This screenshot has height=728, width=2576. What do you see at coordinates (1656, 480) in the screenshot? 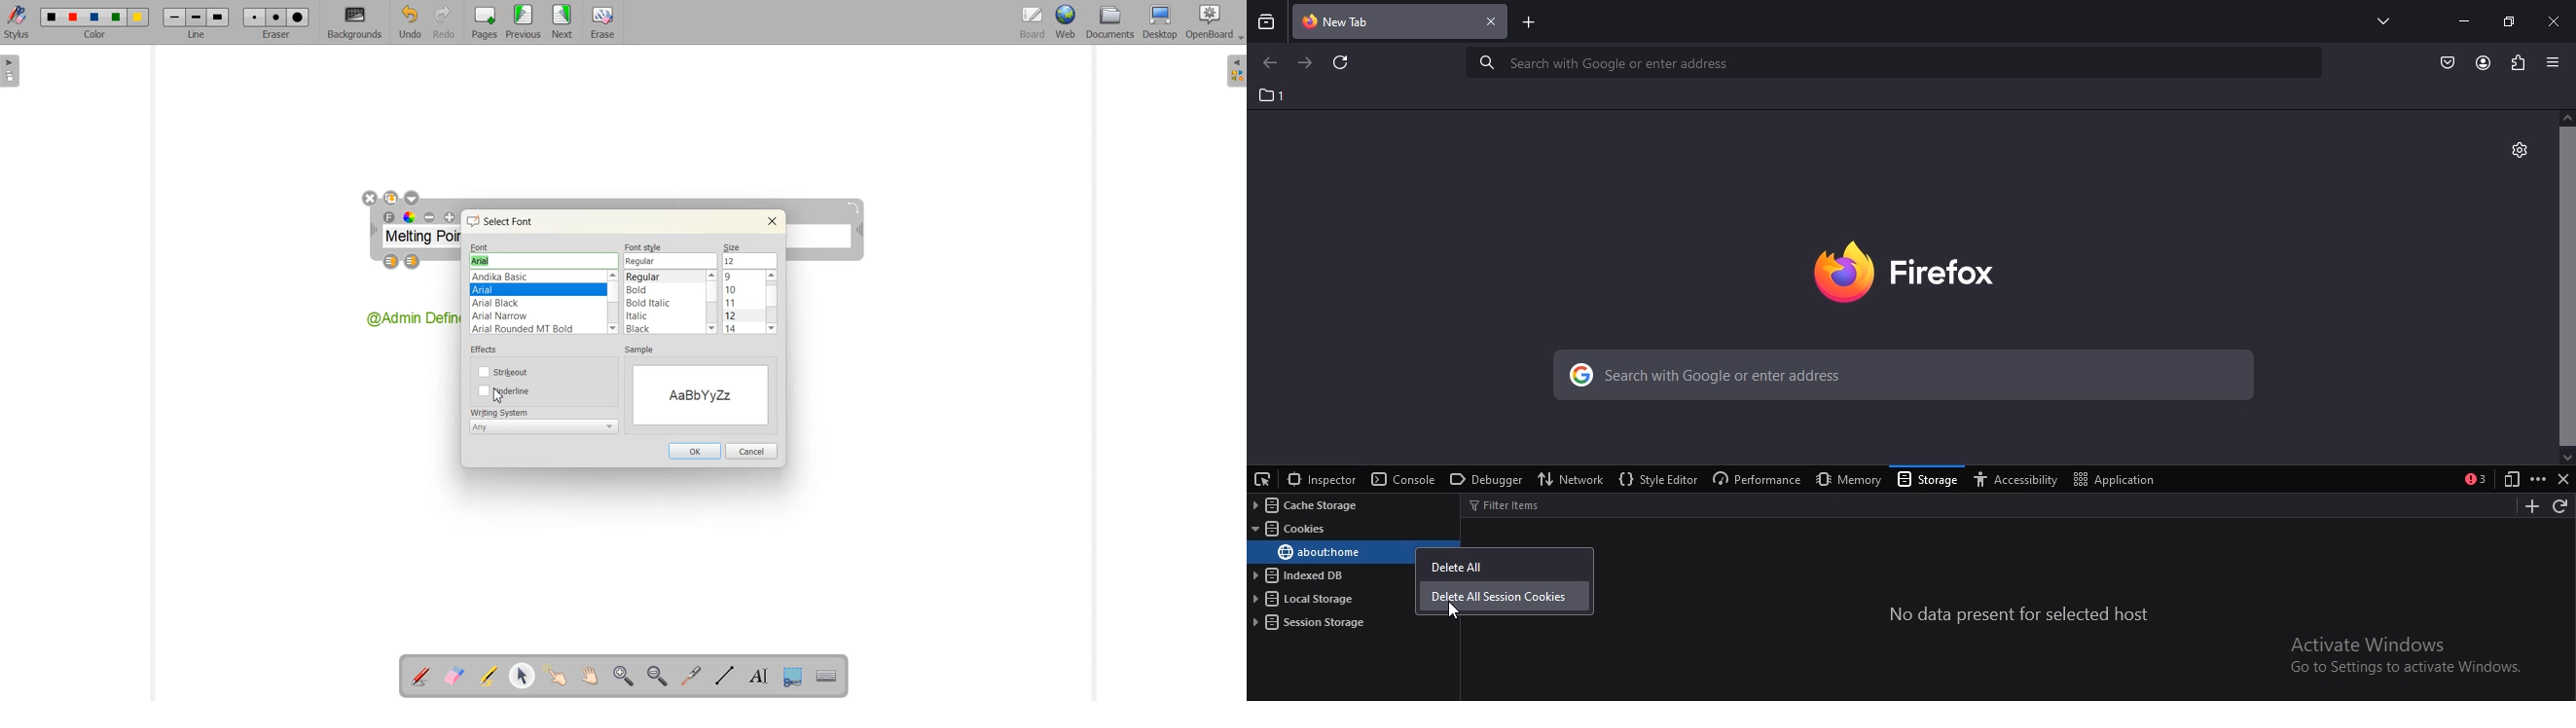
I see `style editor` at bounding box center [1656, 480].